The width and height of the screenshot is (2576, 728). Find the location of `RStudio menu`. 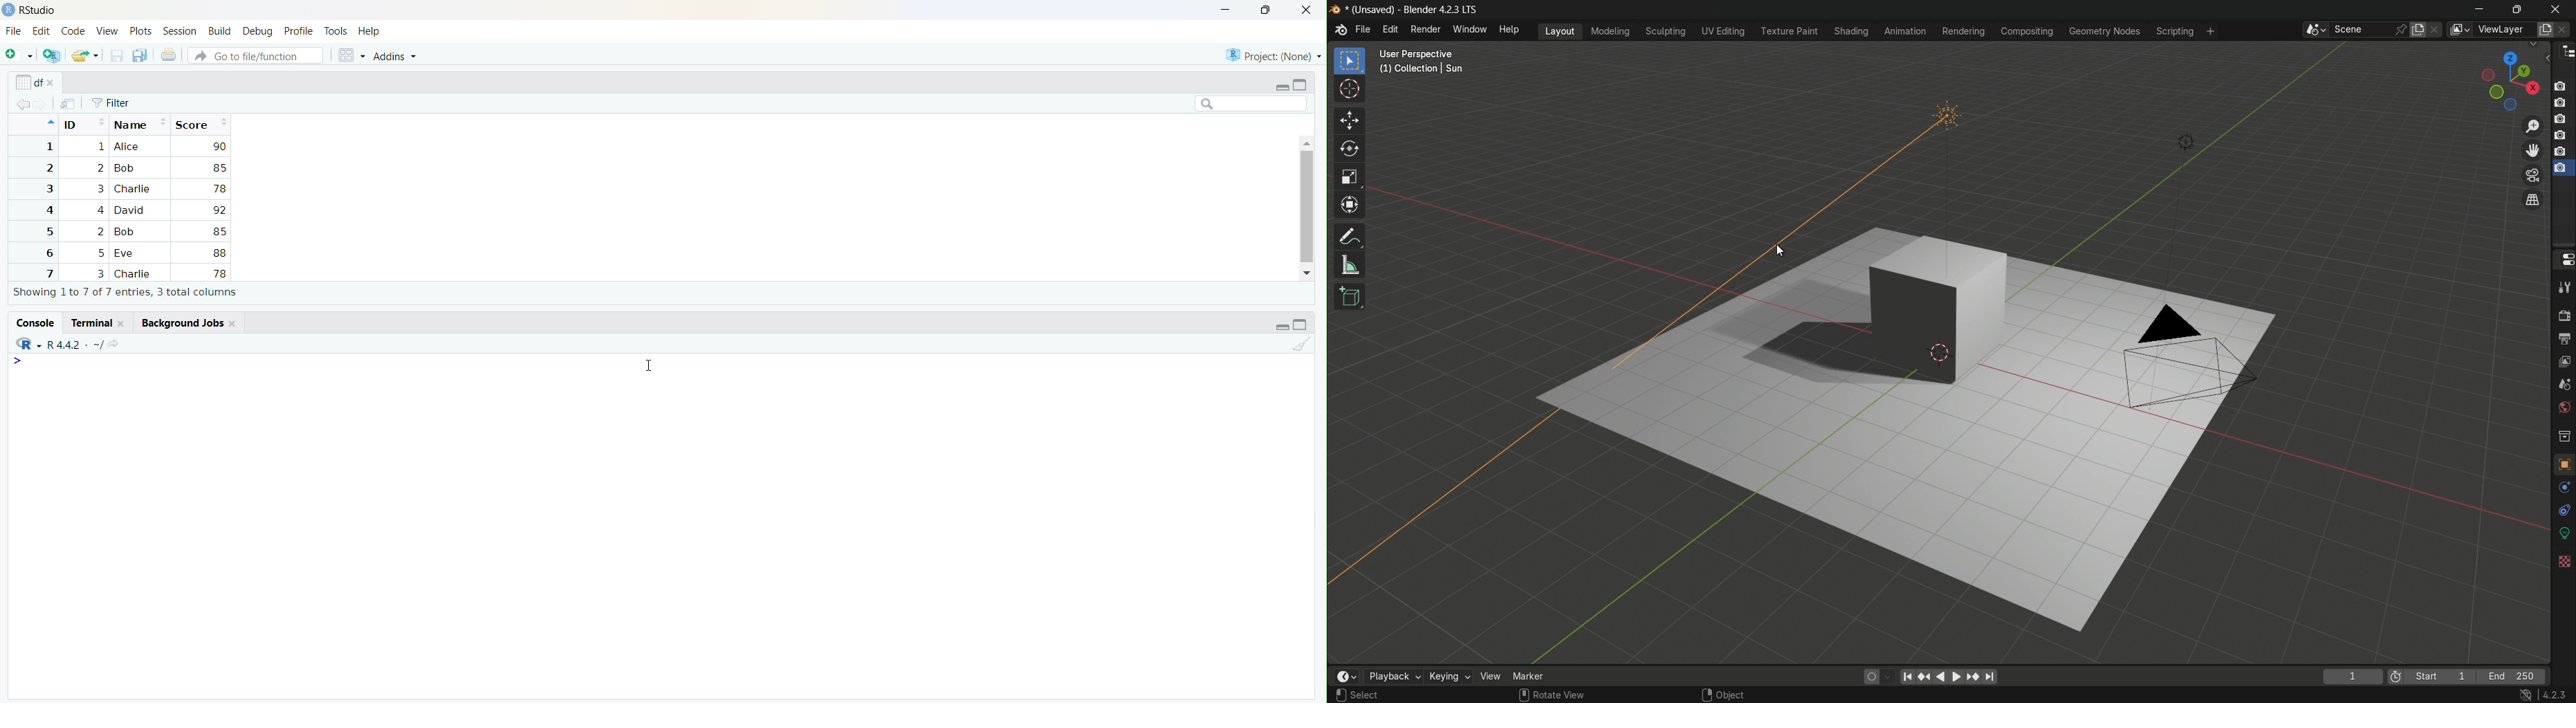

RStudio menu is located at coordinates (28, 344).